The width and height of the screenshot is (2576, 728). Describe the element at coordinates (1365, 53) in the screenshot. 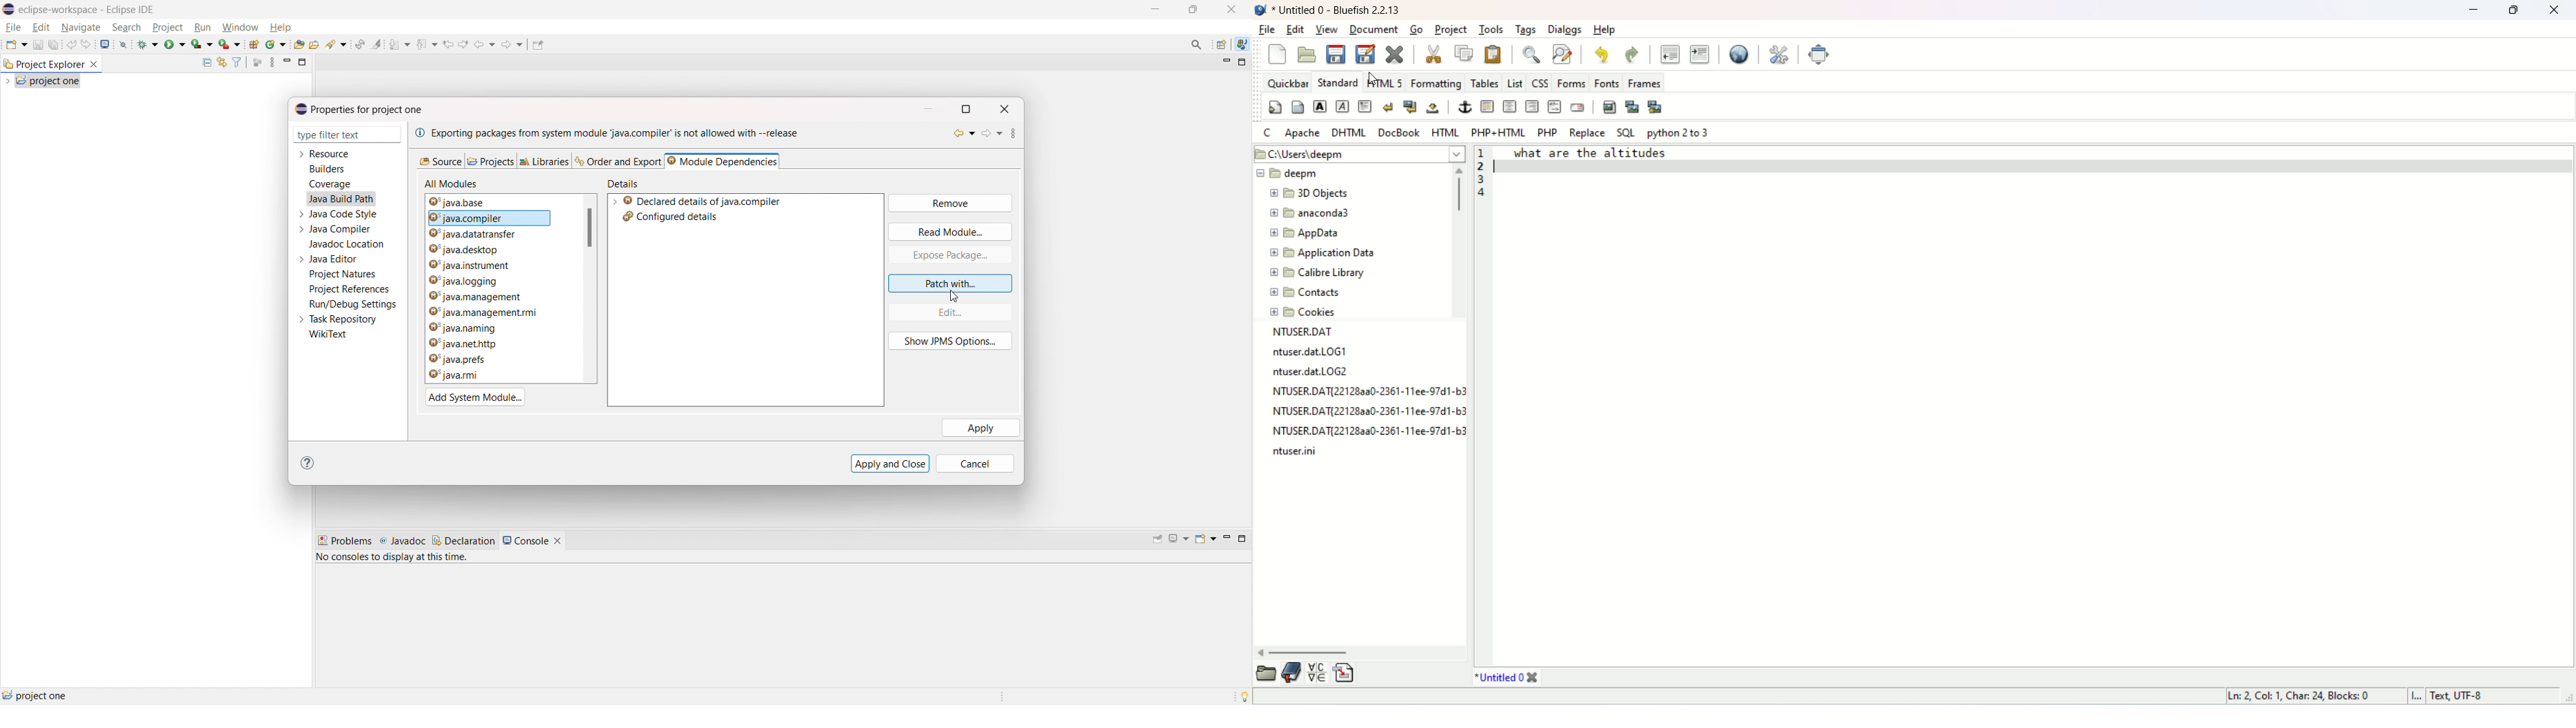

I see `save file as` at that location.